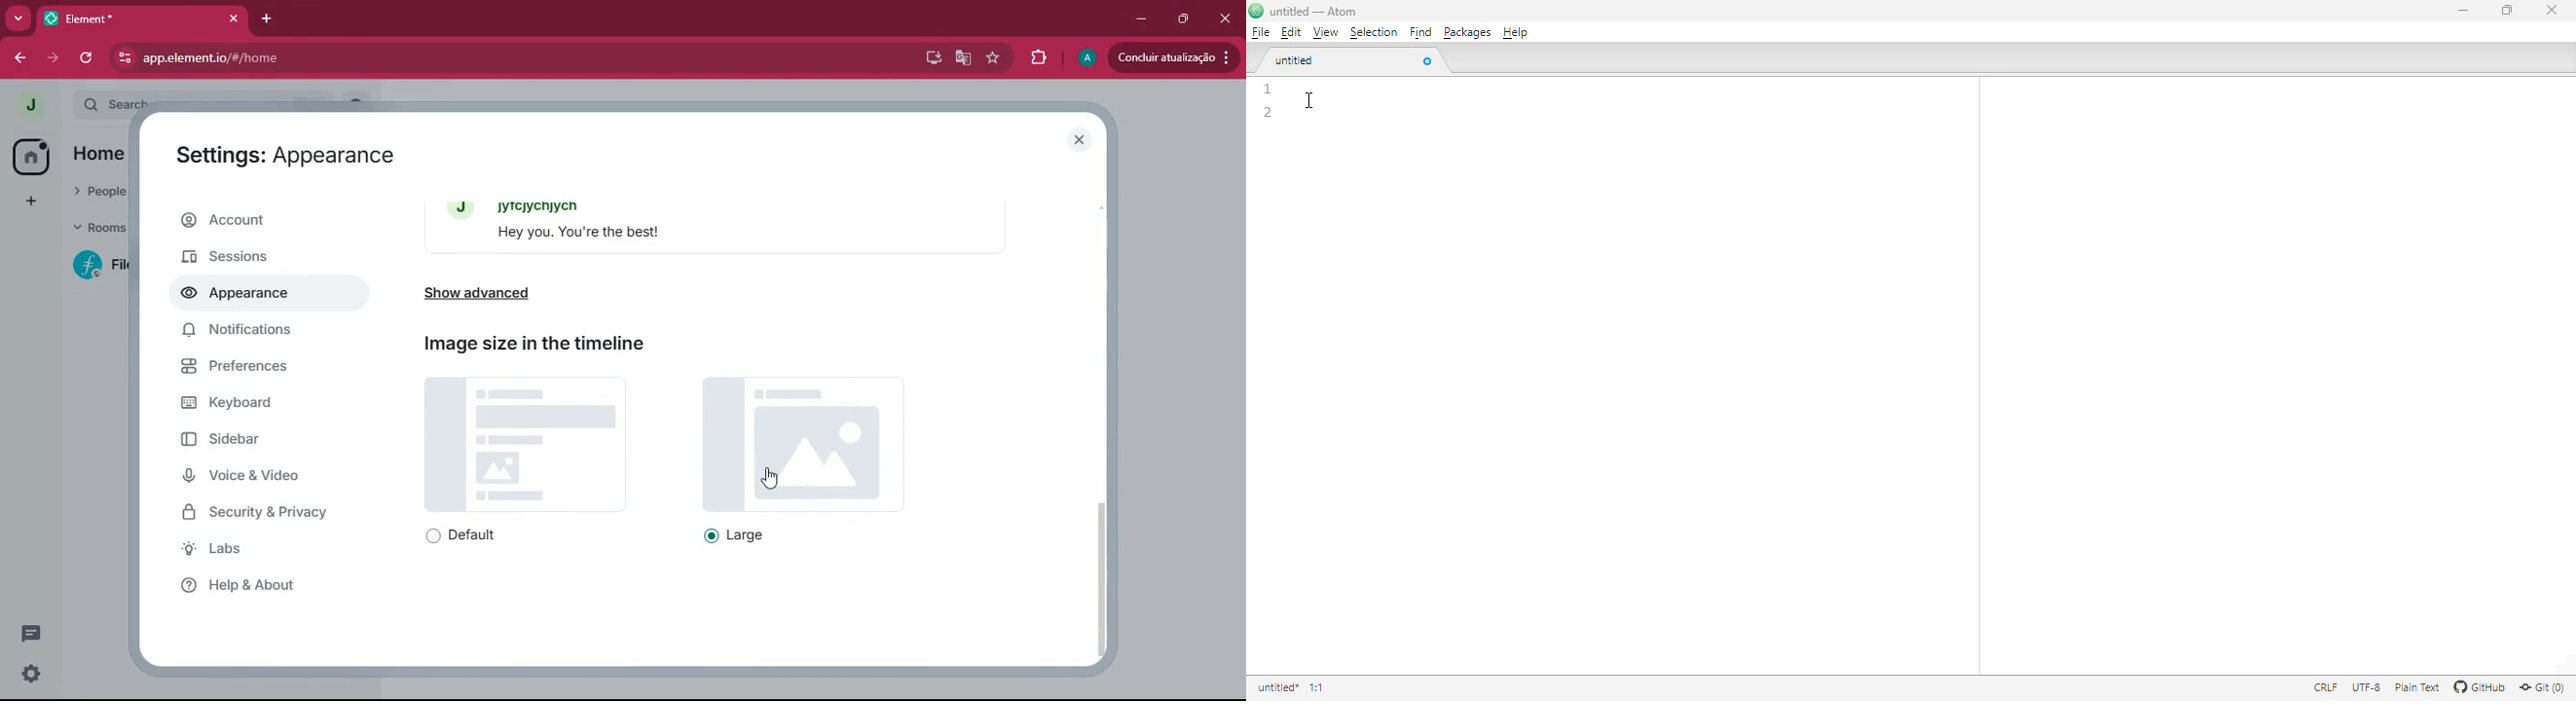 The height and width of the screenshot is (728, 2576). I want to click on on, so click(711, 538).